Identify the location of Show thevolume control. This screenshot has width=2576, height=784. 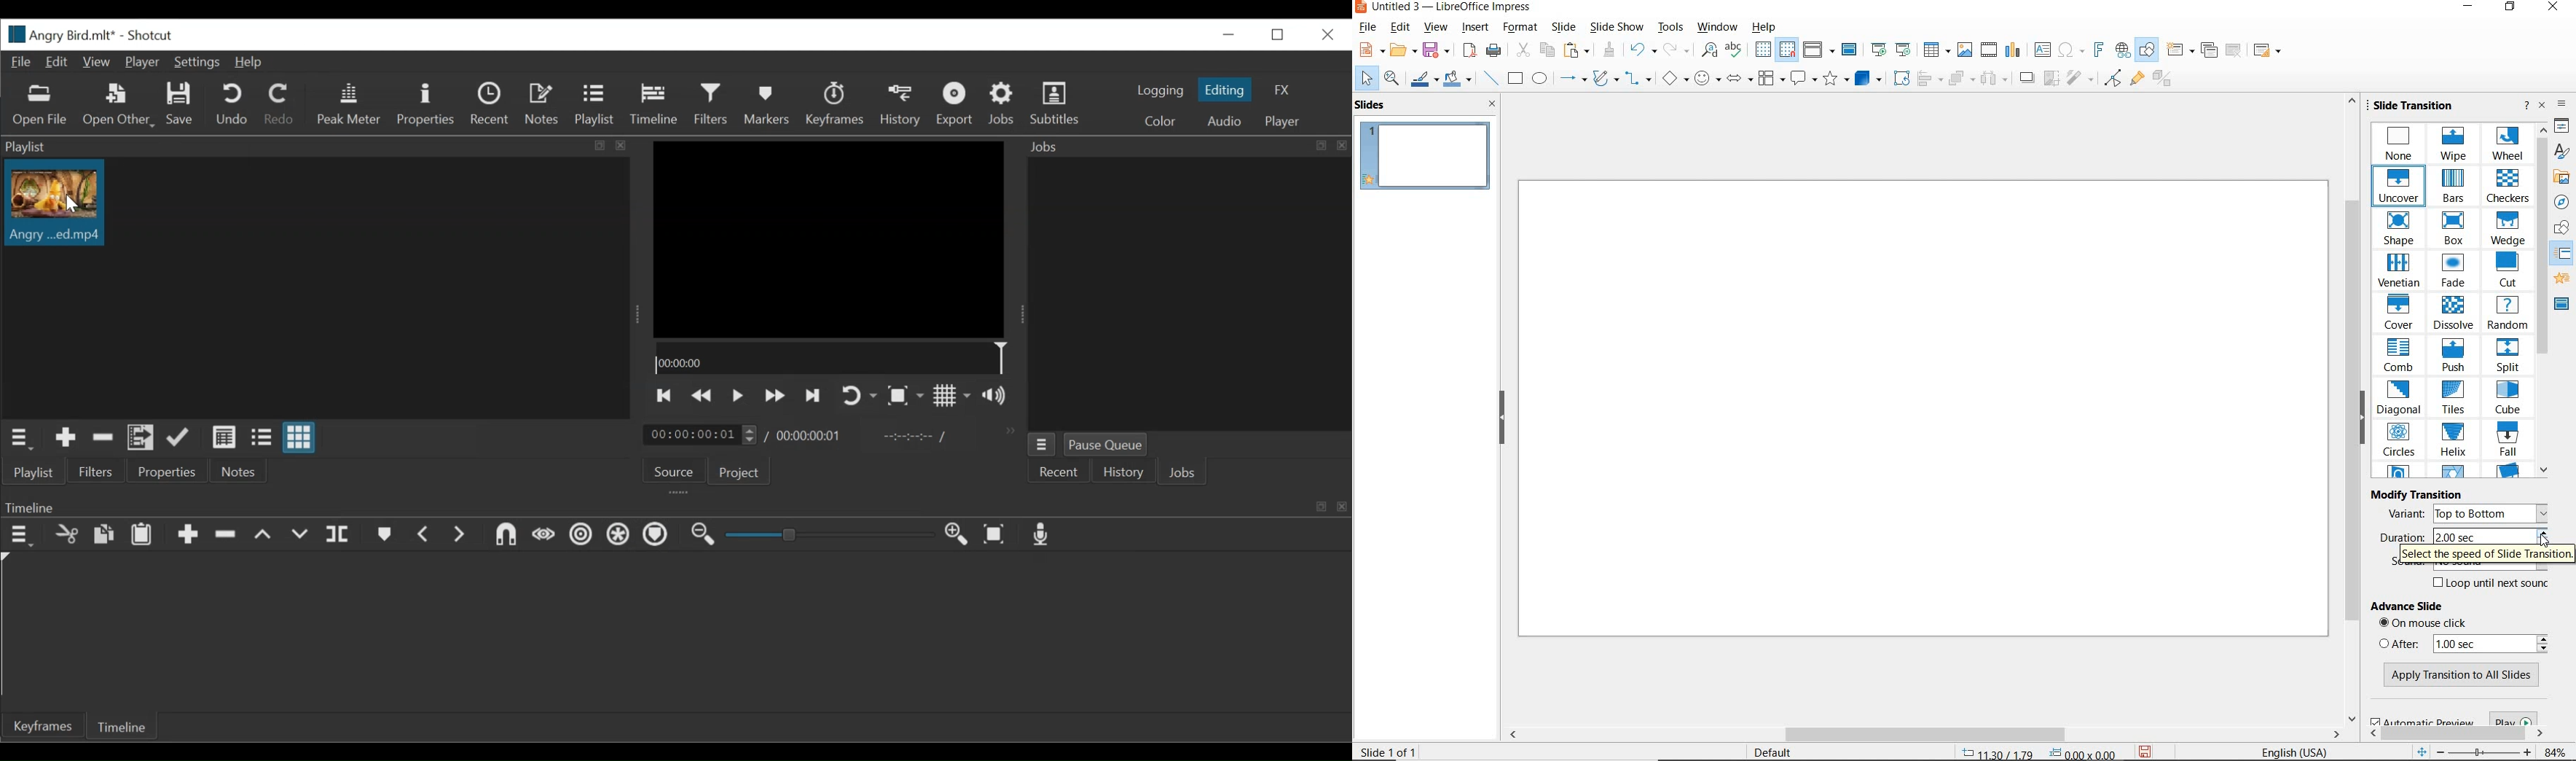
(998, 396).